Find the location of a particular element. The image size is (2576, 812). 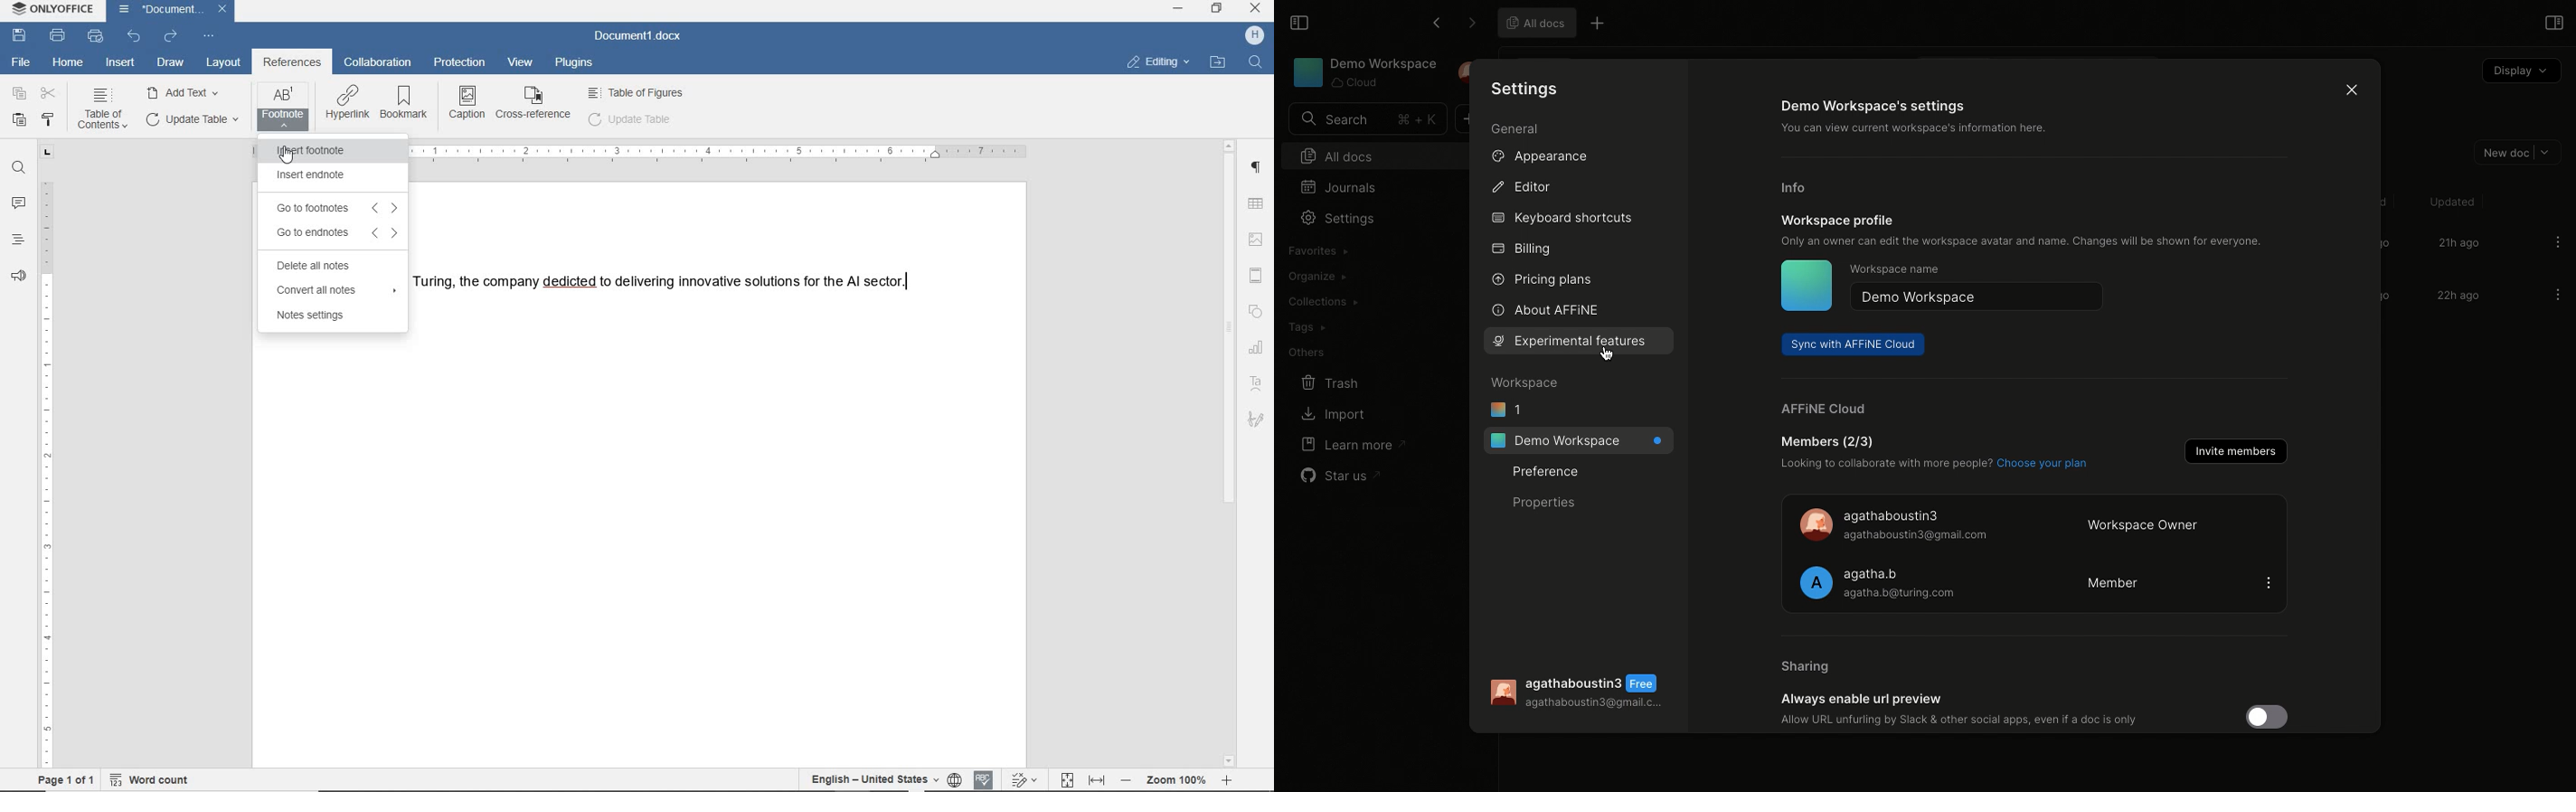

fit to width is located at coordinates (1100, 781).